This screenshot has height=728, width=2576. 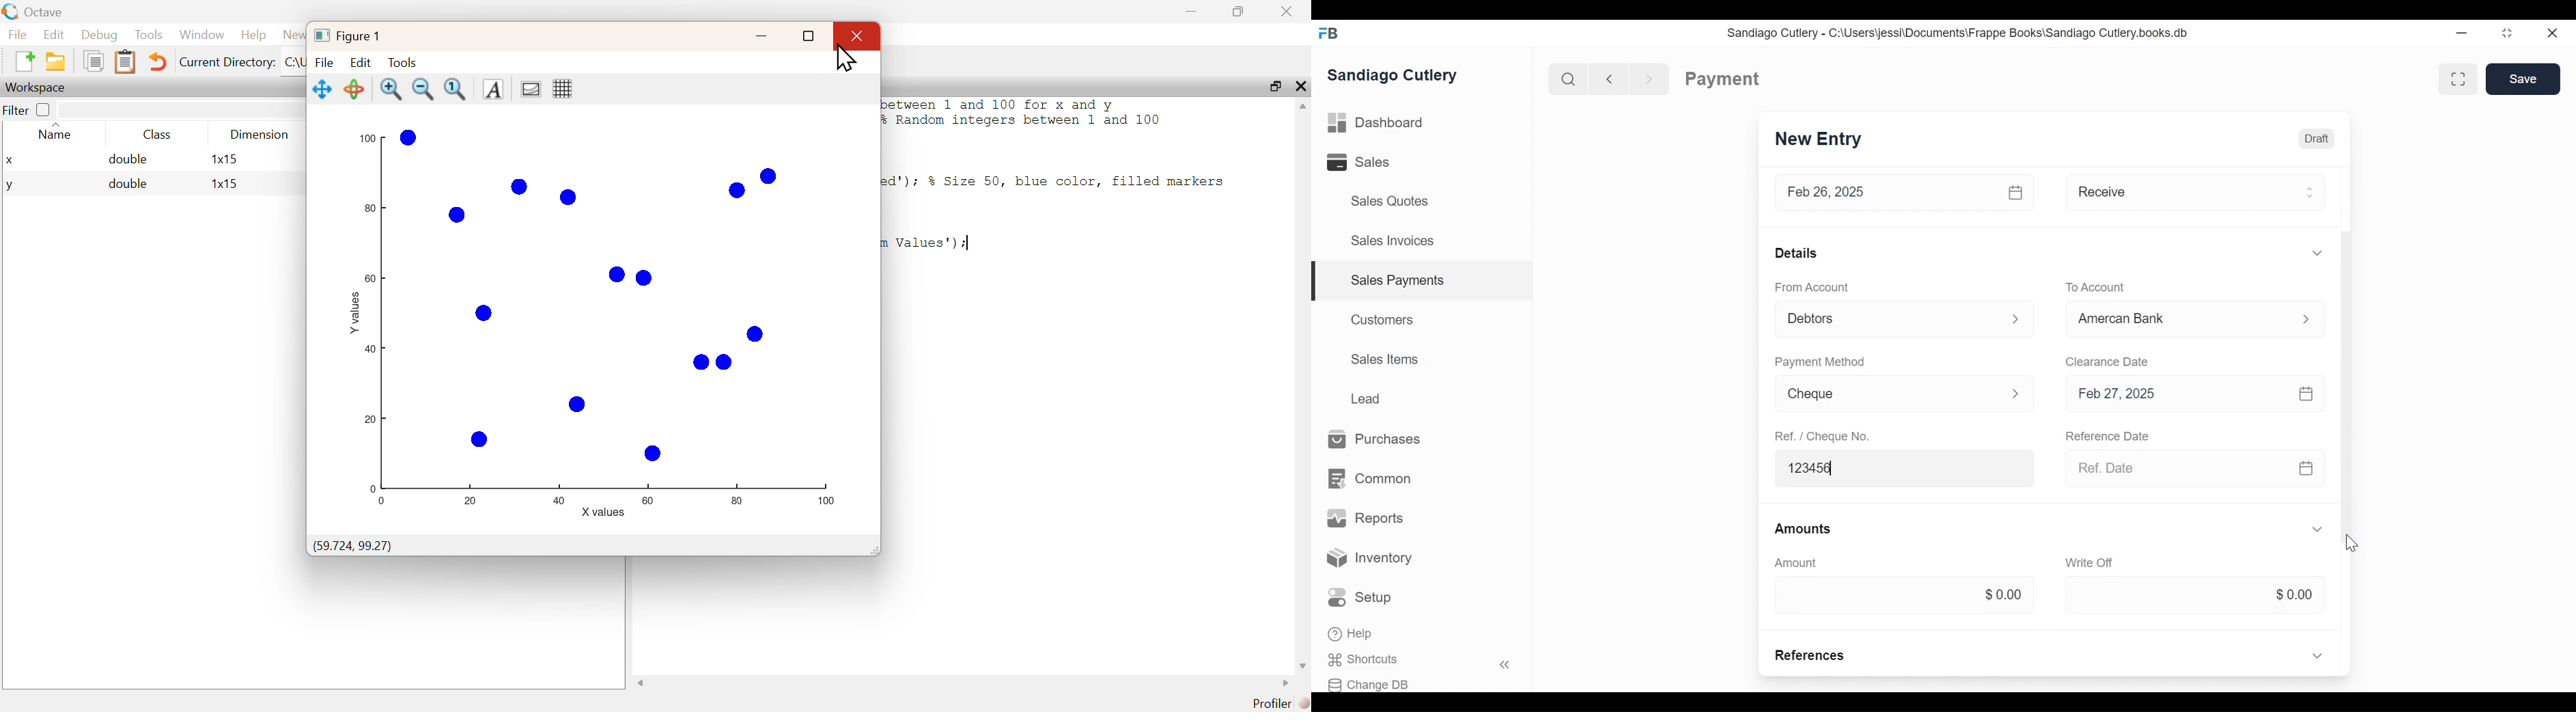 What do you see at coordinates (1280, 703) in the screenshot?
I see `Profiler` at bounding box center [1280, 703].